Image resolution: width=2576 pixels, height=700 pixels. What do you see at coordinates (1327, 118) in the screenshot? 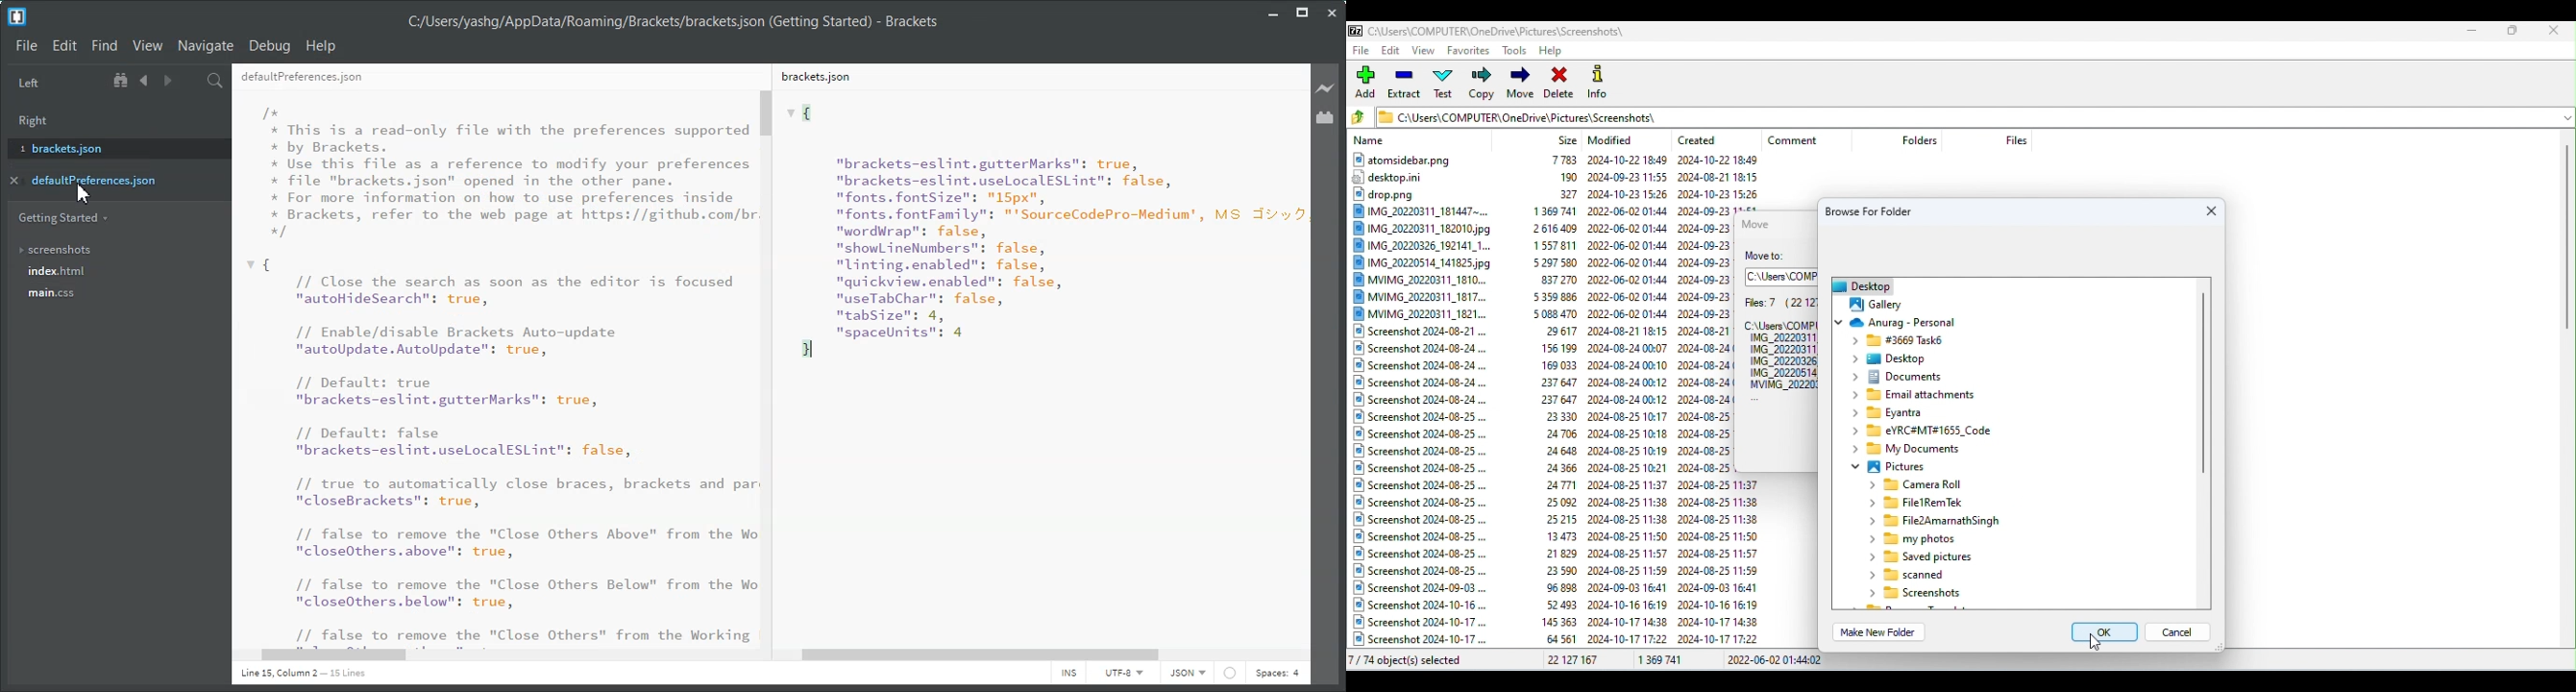
I see `Extension Manager` at bounding box center [1327, 118].